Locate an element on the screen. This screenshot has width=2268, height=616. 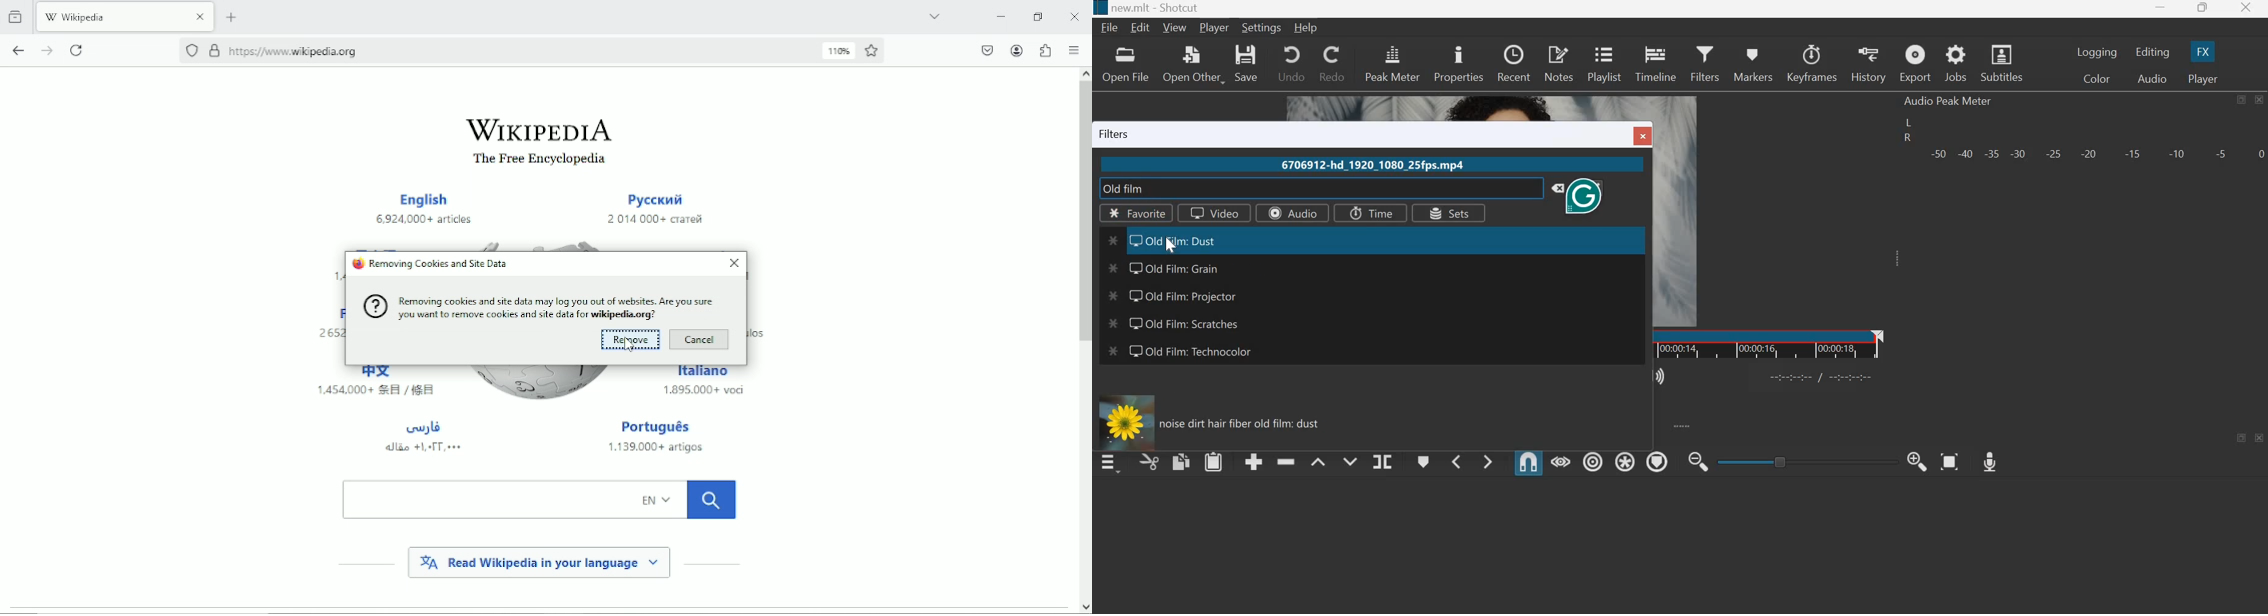
open file is located at coordinates (1124, 64).